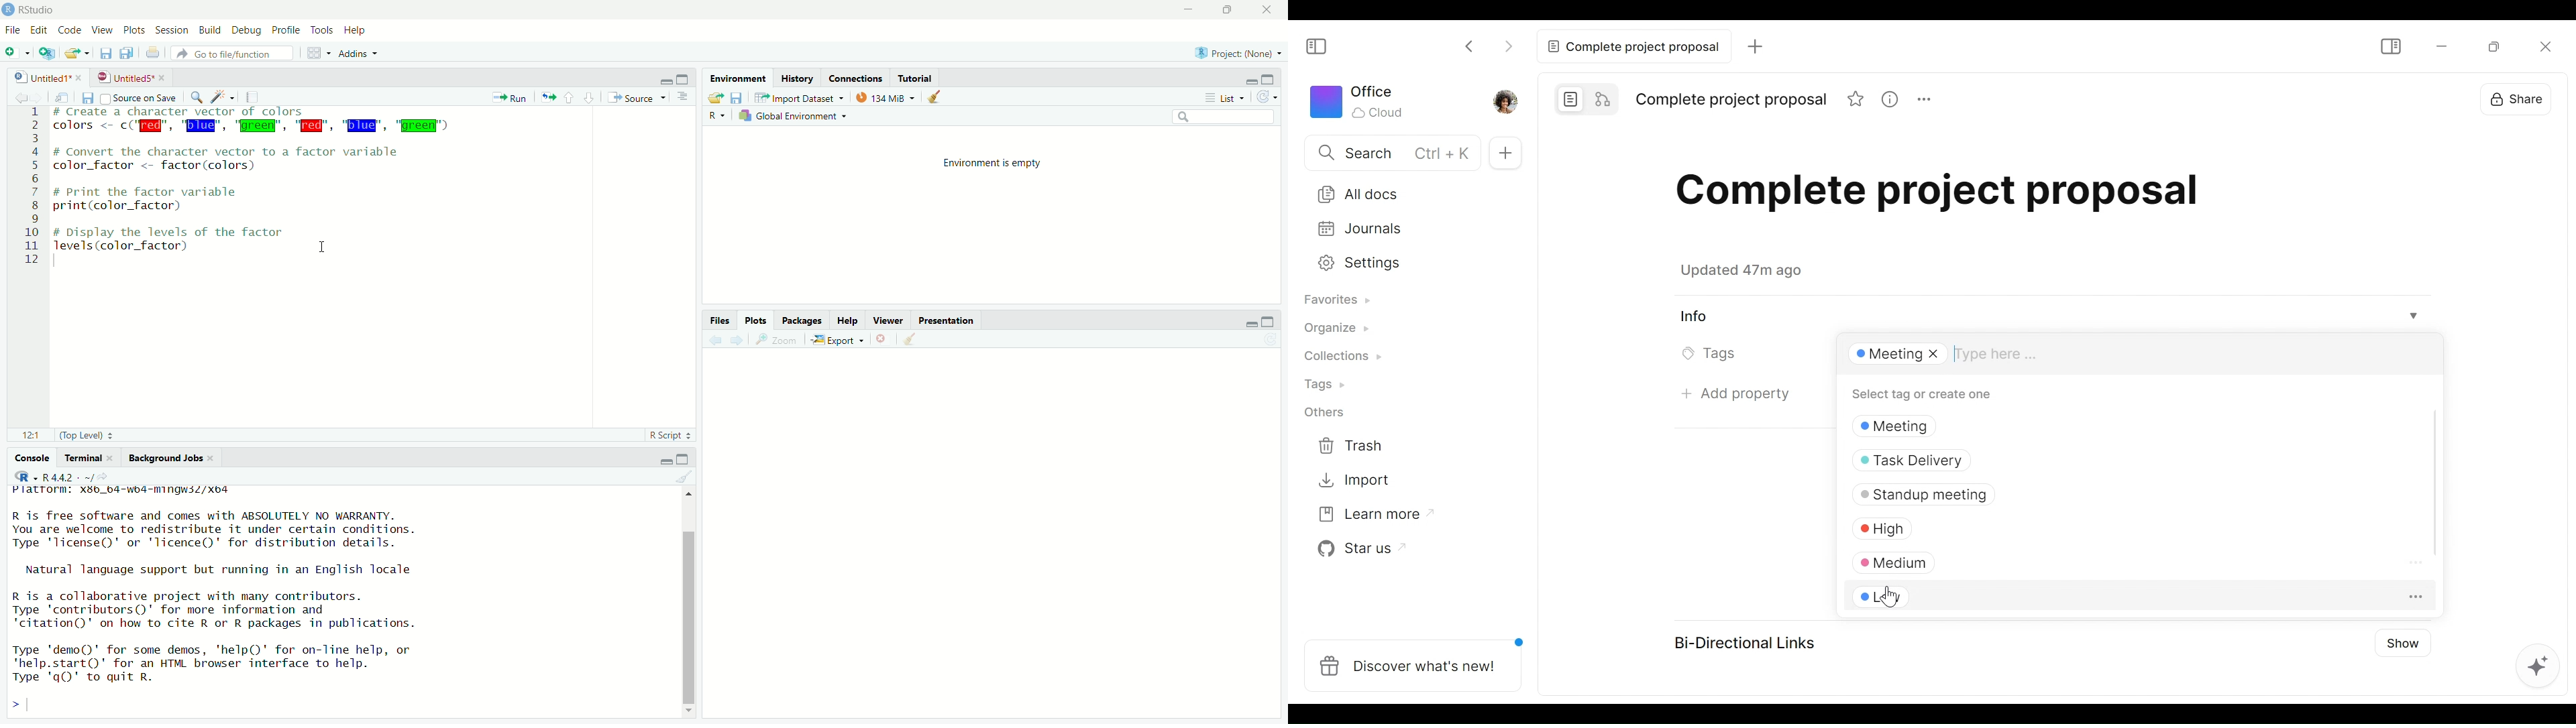 The image size is (2576, 728). I want to click on maximize, so click(1275, 320).